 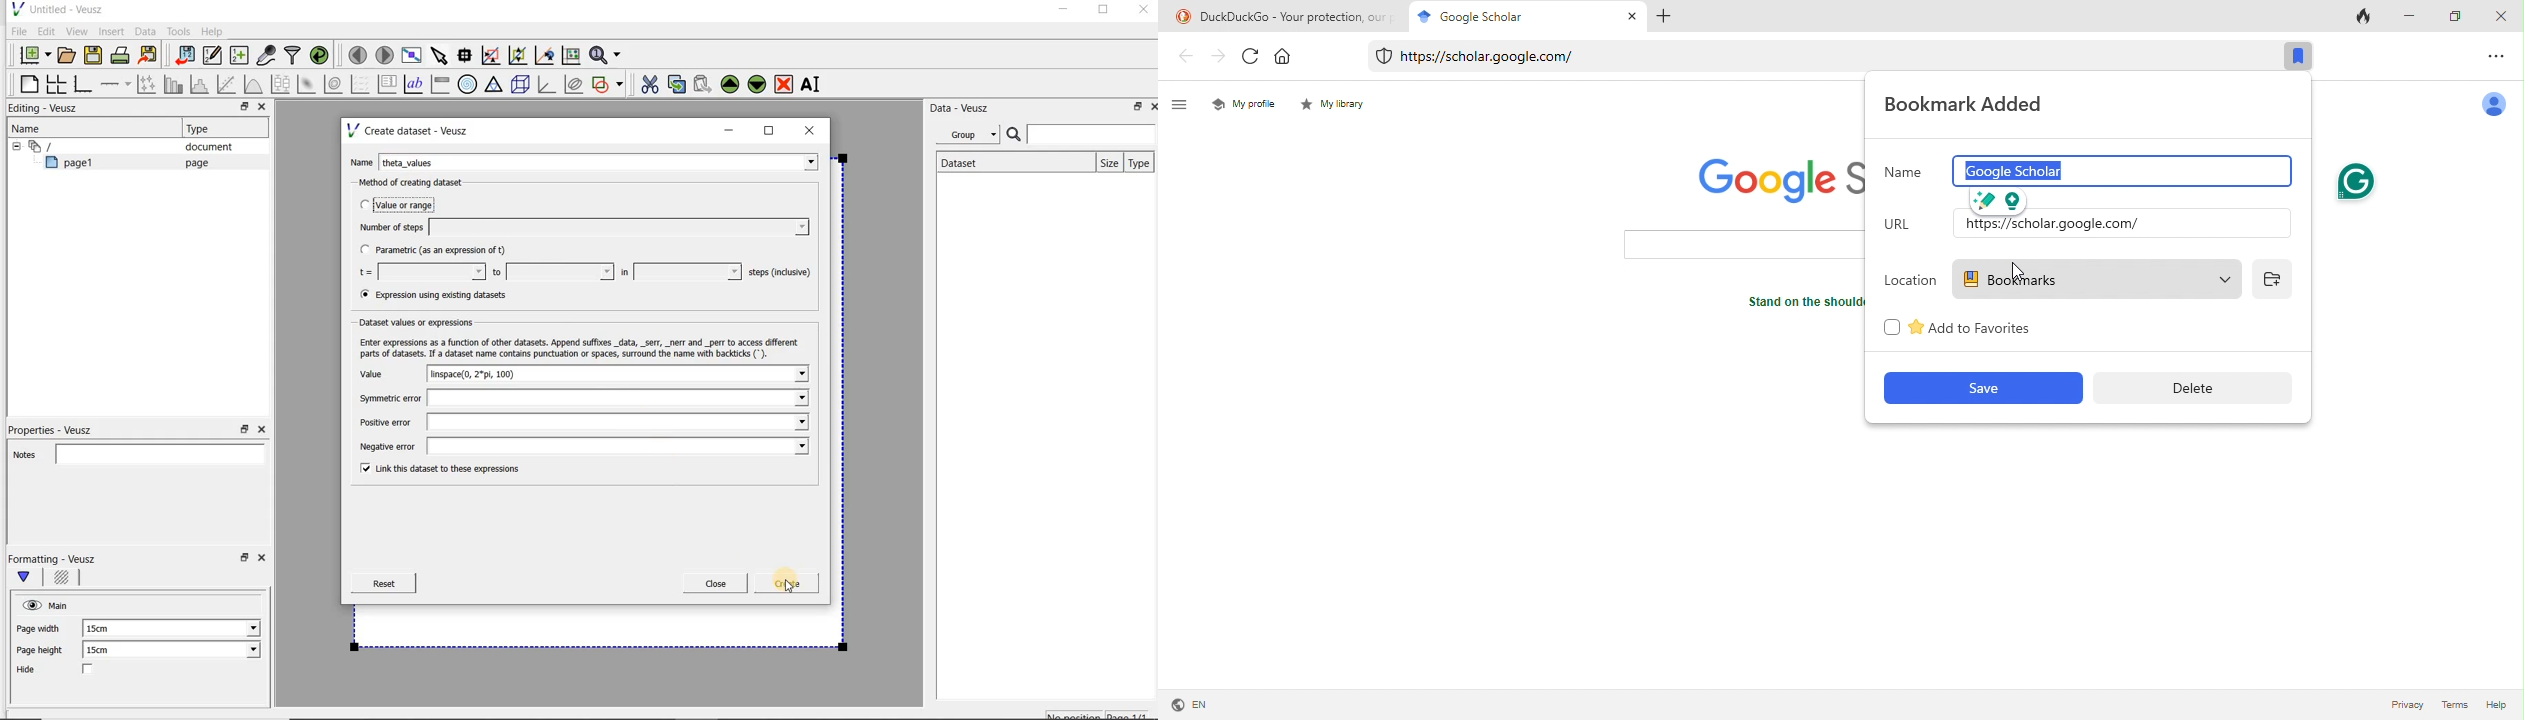 What do you see at coordinates (571, 54) in the screenshot?
I see `click to reset graph axes` at bounding box center [571, 54].